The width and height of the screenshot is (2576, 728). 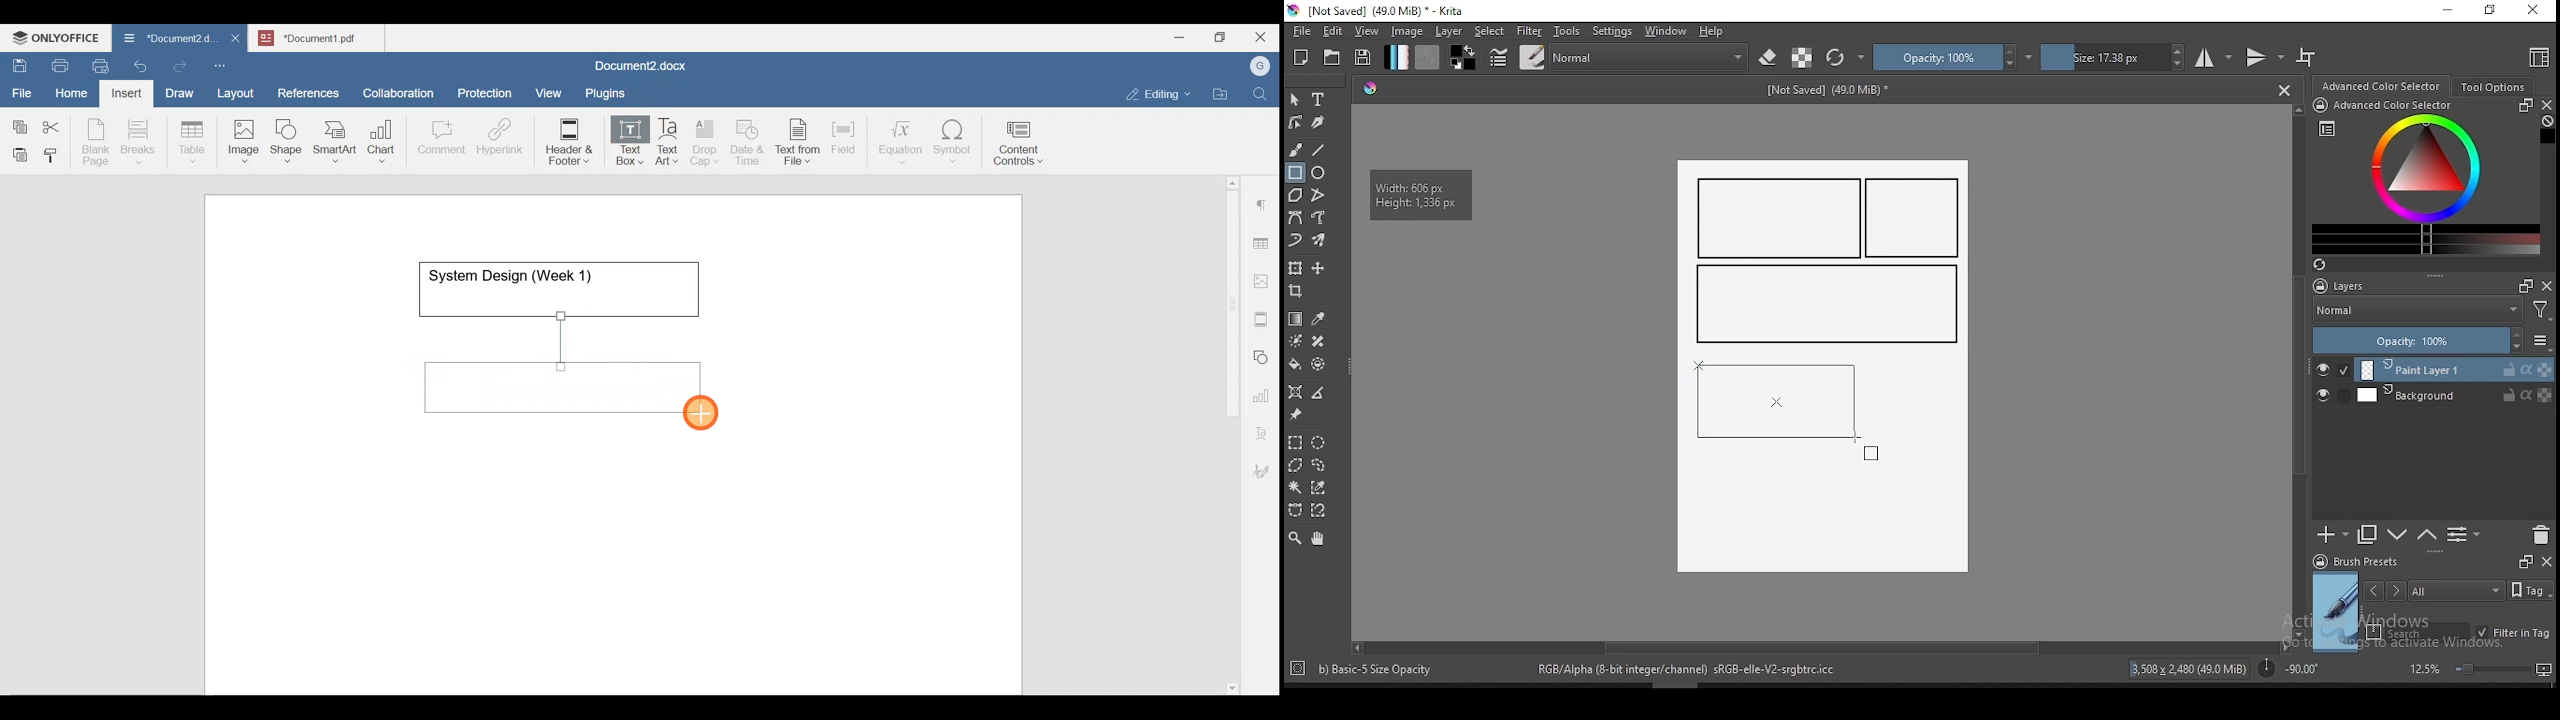 I want to click on Content controls, so click(x=1021, y=147).